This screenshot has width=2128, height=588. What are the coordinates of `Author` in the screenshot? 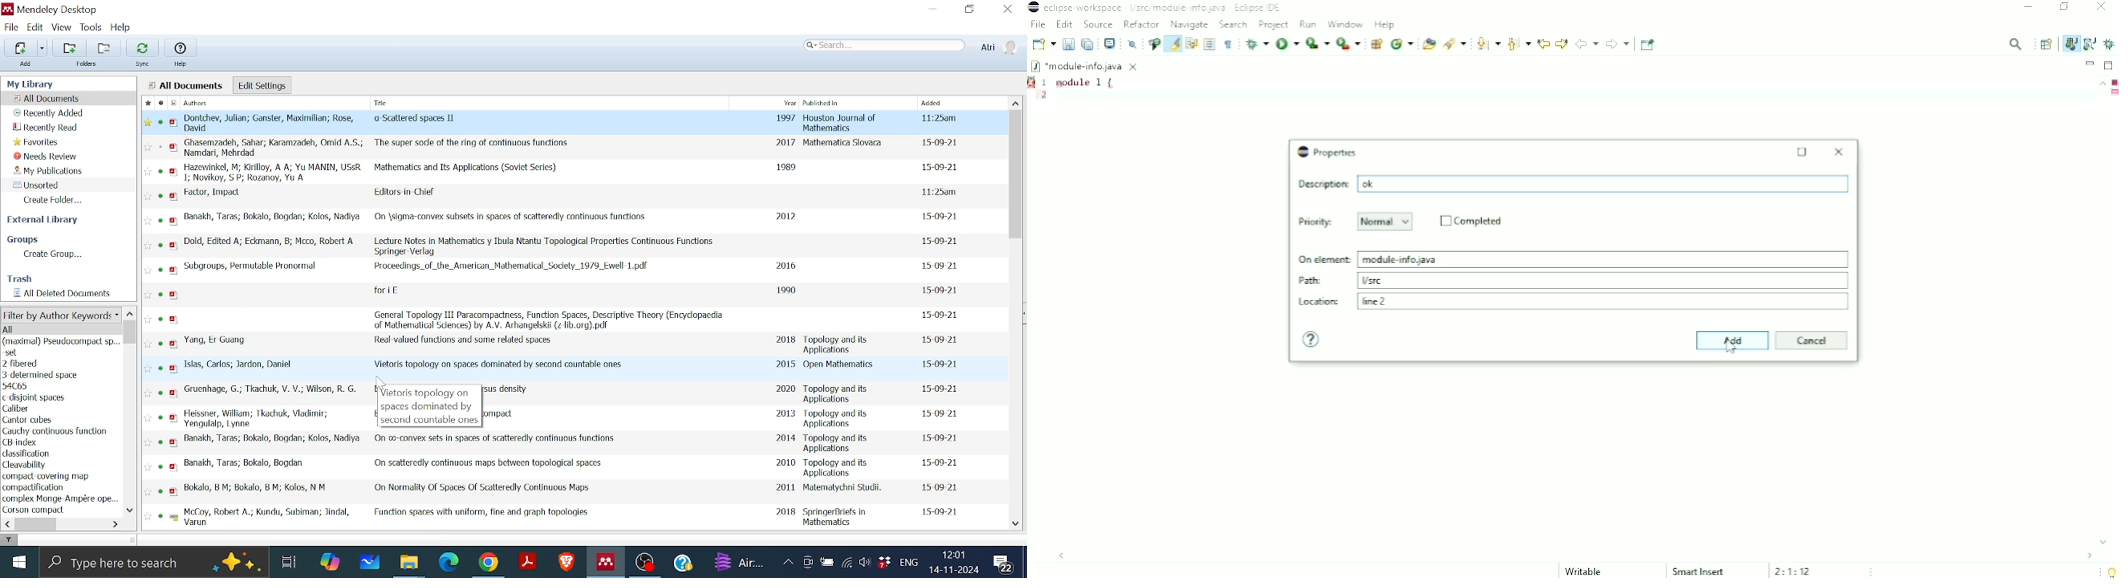 It's located at (237, 365).